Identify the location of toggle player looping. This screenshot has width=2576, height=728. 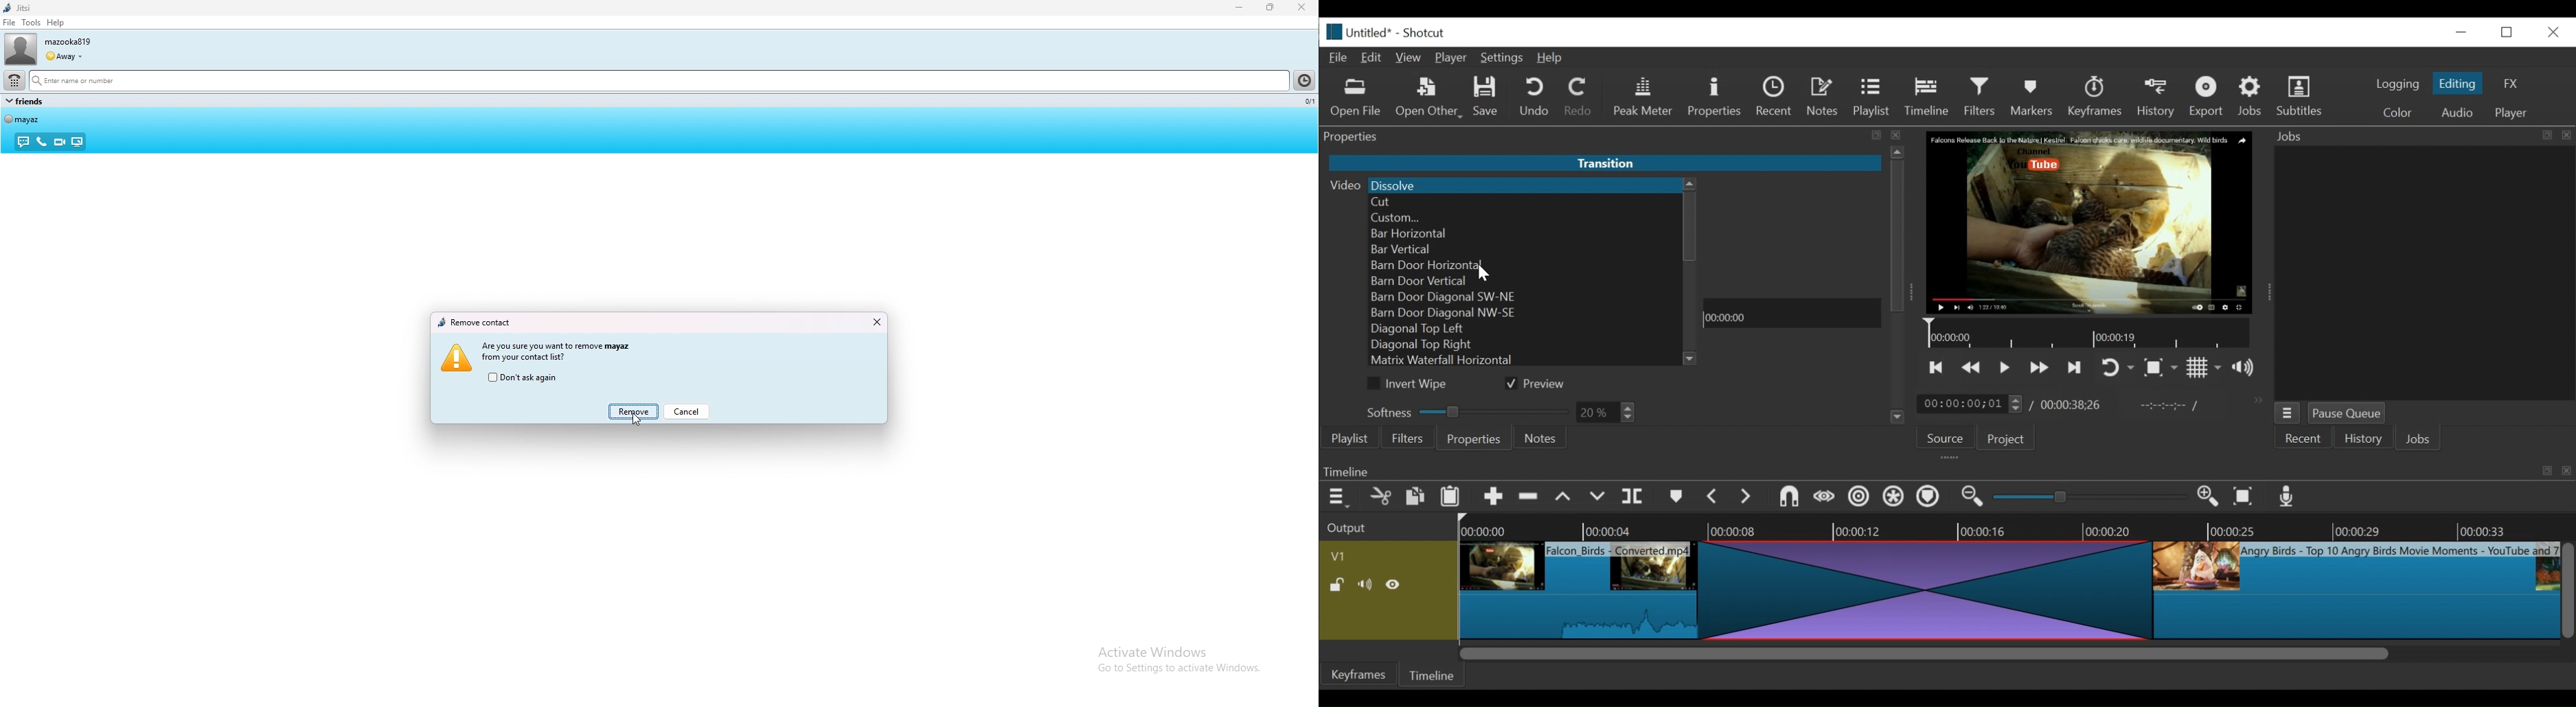
(2118, 369).